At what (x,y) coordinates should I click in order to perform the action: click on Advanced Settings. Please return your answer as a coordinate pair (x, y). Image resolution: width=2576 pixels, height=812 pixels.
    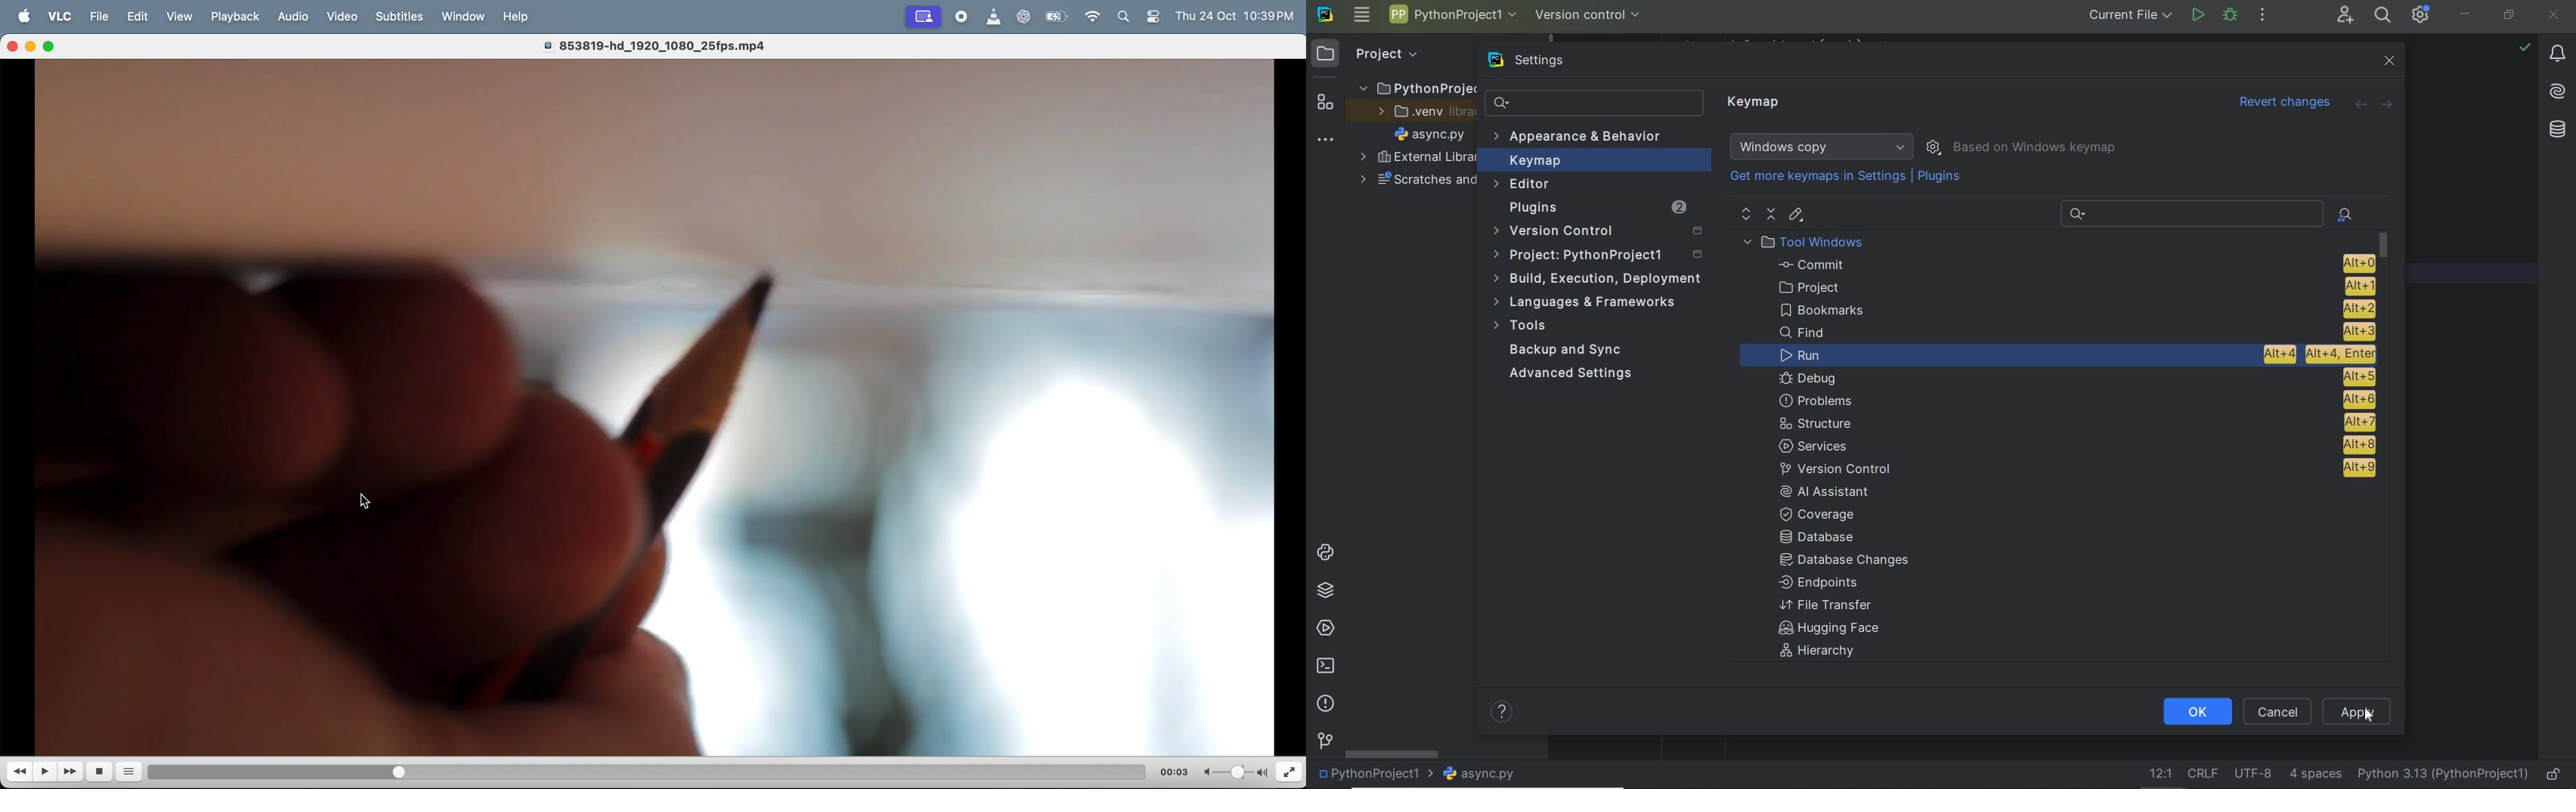
    Looking at the image, I should click on (1574, 374).